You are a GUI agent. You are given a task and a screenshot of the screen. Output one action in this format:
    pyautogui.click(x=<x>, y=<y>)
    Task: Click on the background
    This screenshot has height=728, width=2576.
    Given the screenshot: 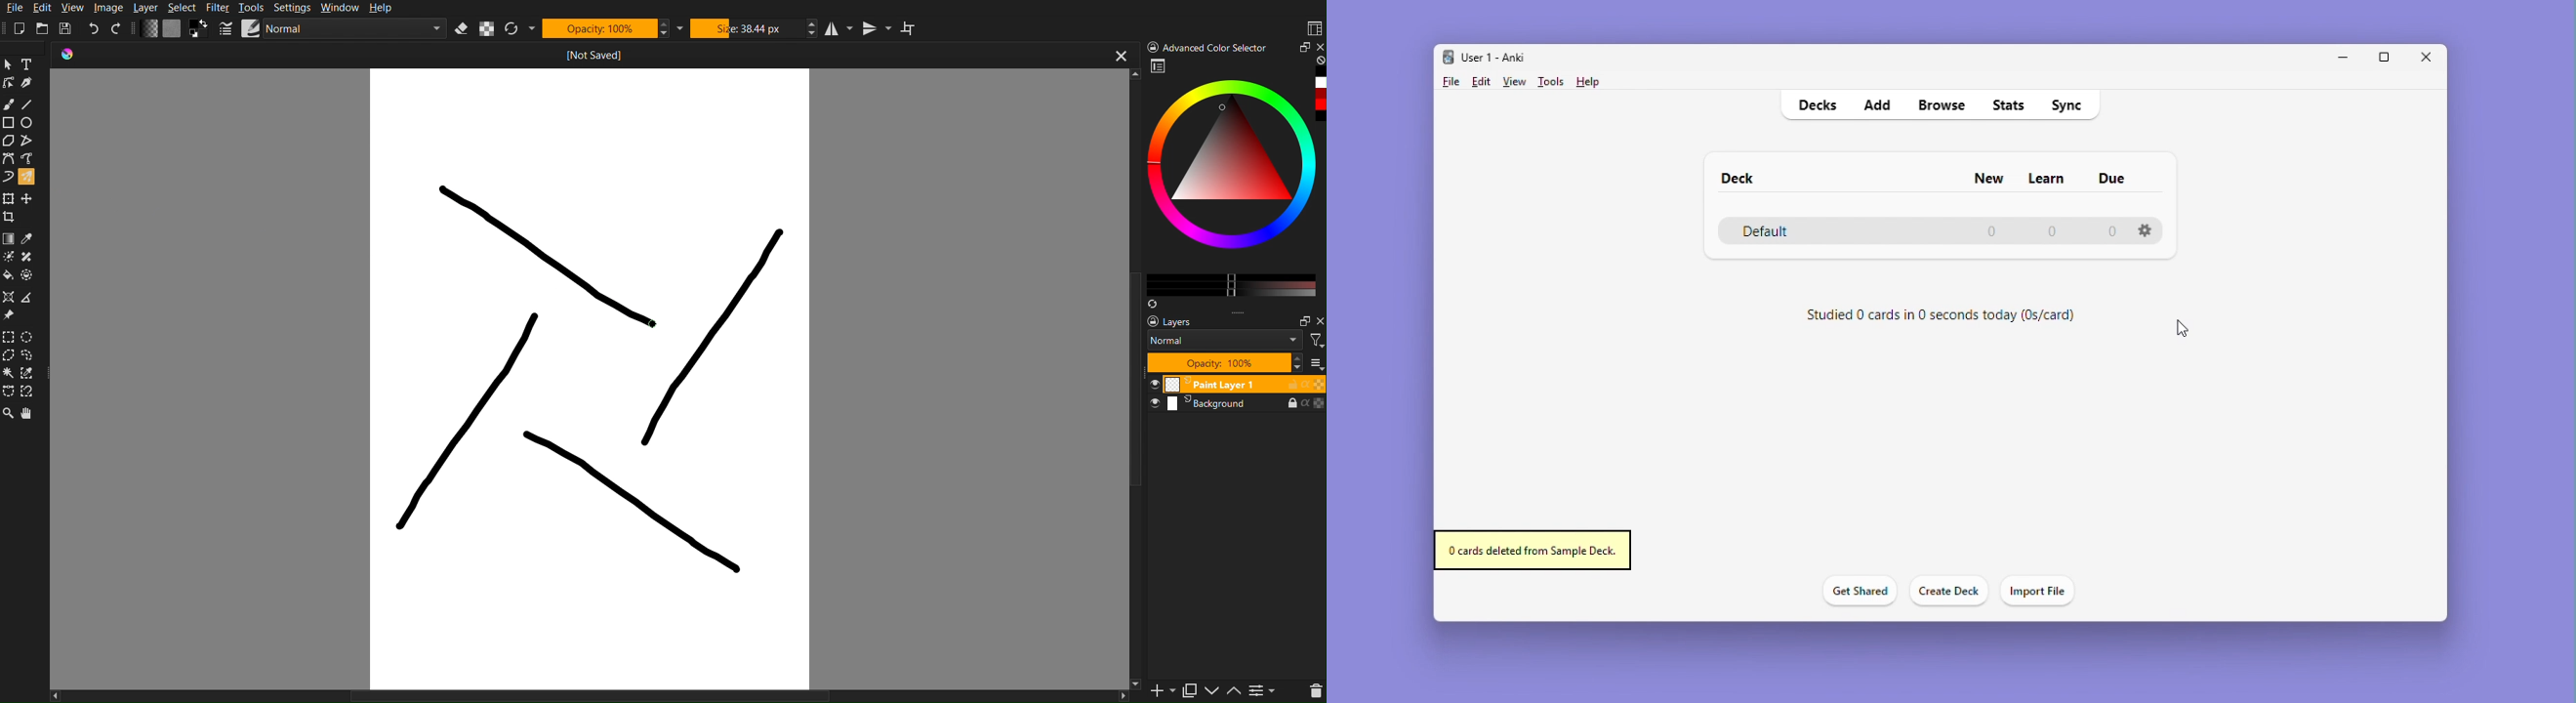 What is the action you would take?
    pyautogui.click(x=1239, y=408)
    